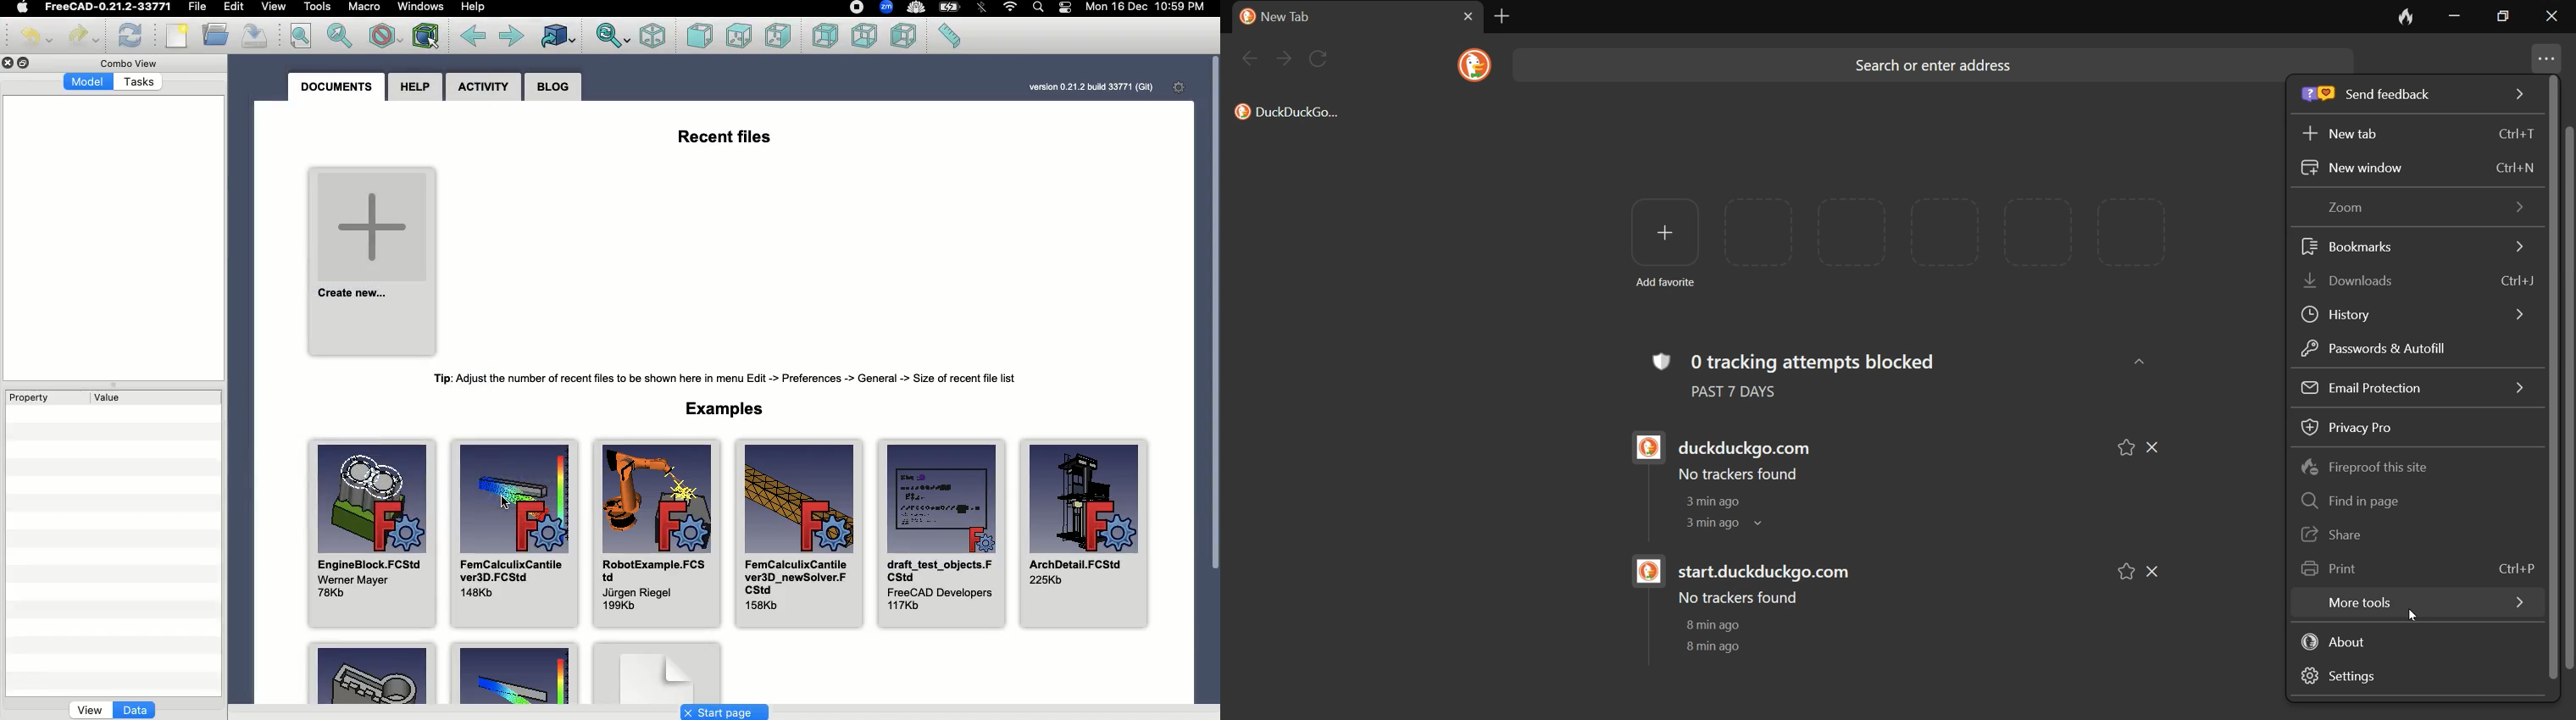 This screenshot has width=2576, height=728. Describe the element at coordinates (1085, 533) in the screenshot. I see `ArchDetail.FCStd.225kB` at that location.